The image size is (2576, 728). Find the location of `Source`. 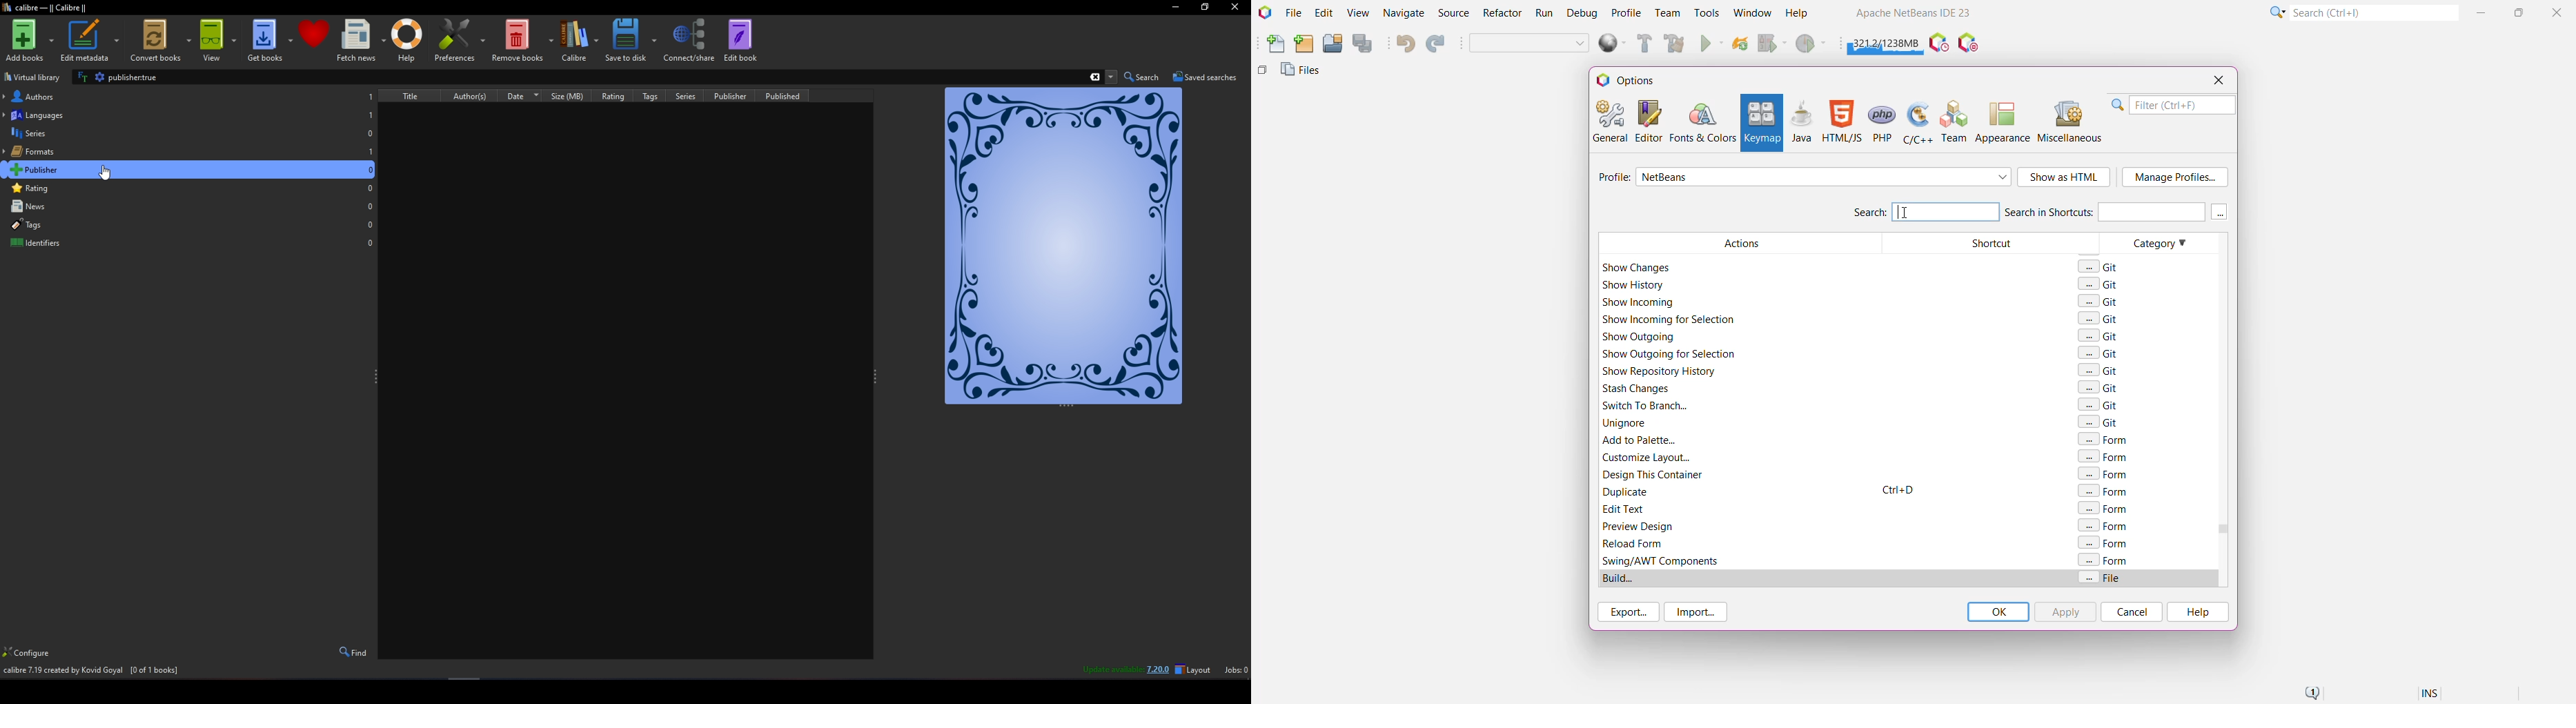

Source is located at coordinates (1455, 13).